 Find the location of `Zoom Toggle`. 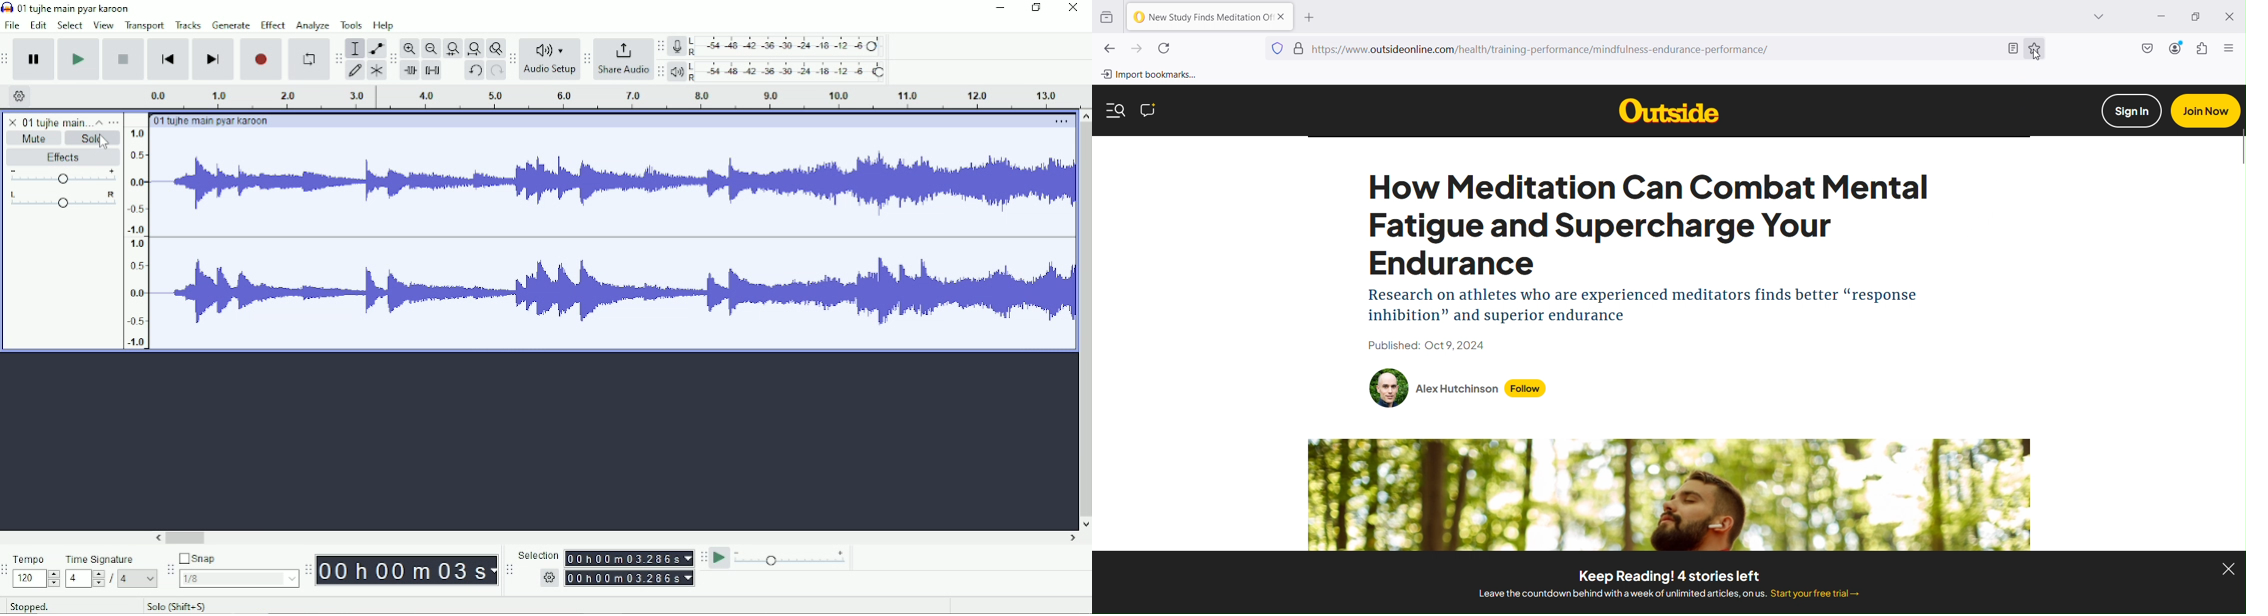

Zoom Toggle is located at coordinates (494, 48).